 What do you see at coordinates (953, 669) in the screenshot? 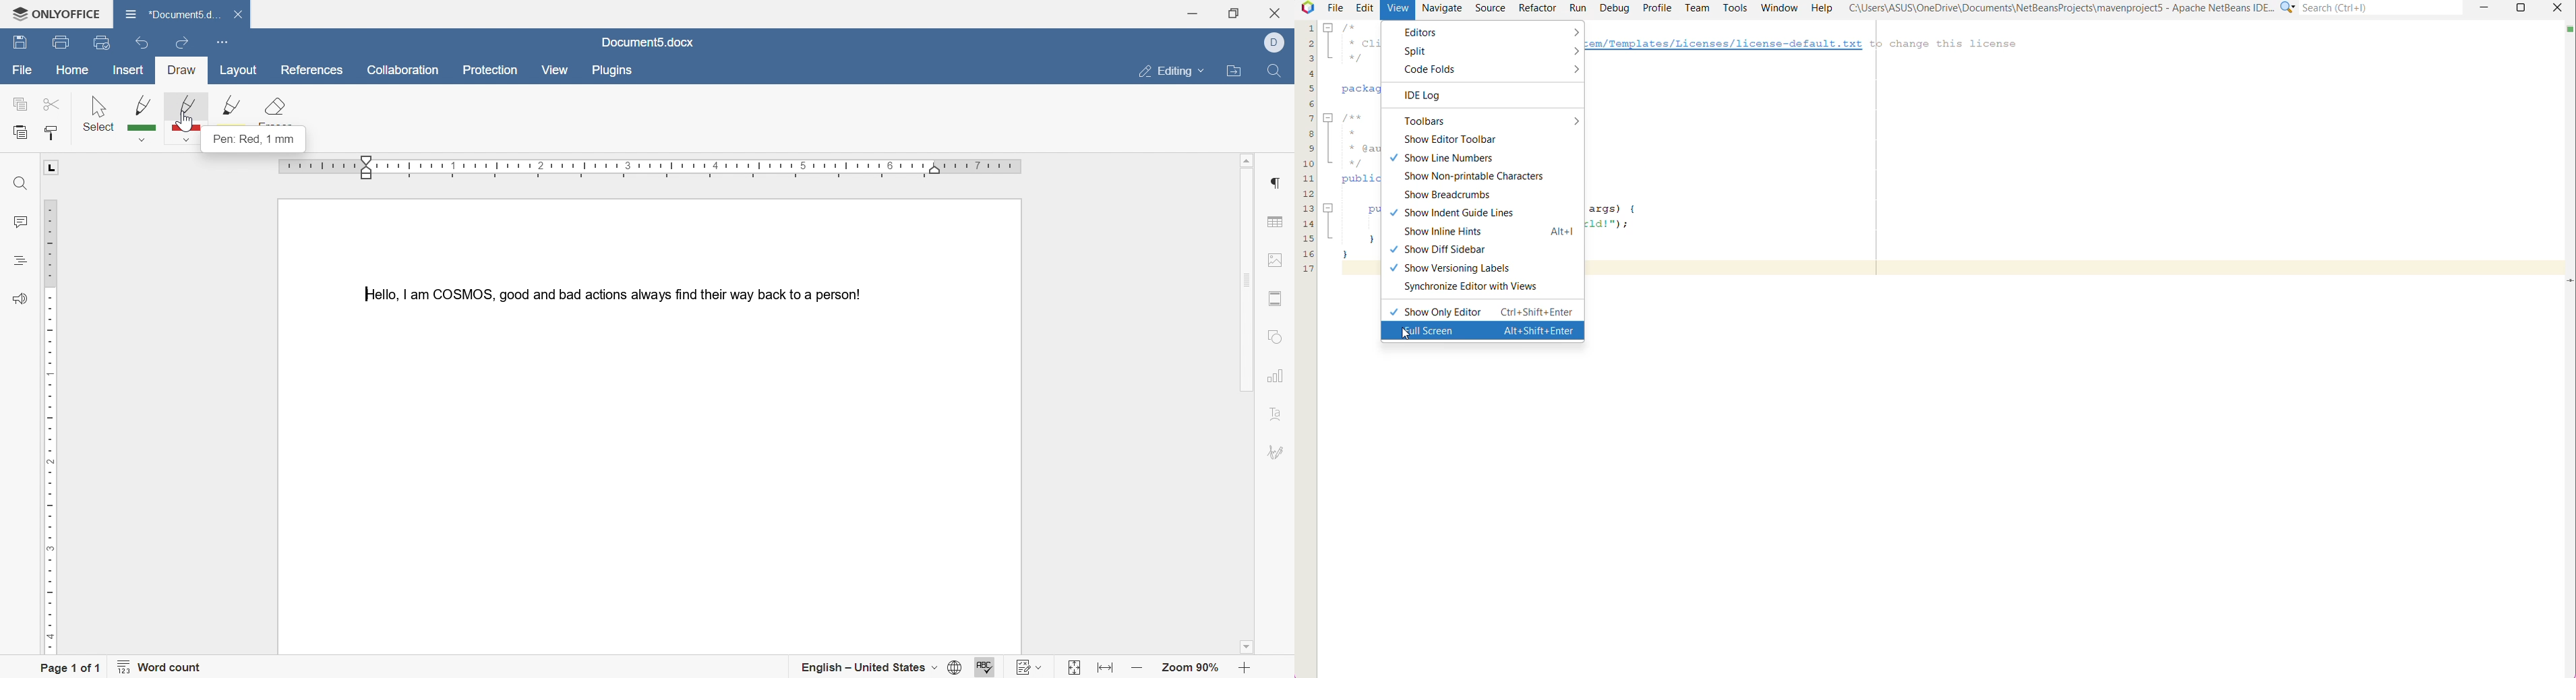
I see `set document language` at bounding box center [953, 669].